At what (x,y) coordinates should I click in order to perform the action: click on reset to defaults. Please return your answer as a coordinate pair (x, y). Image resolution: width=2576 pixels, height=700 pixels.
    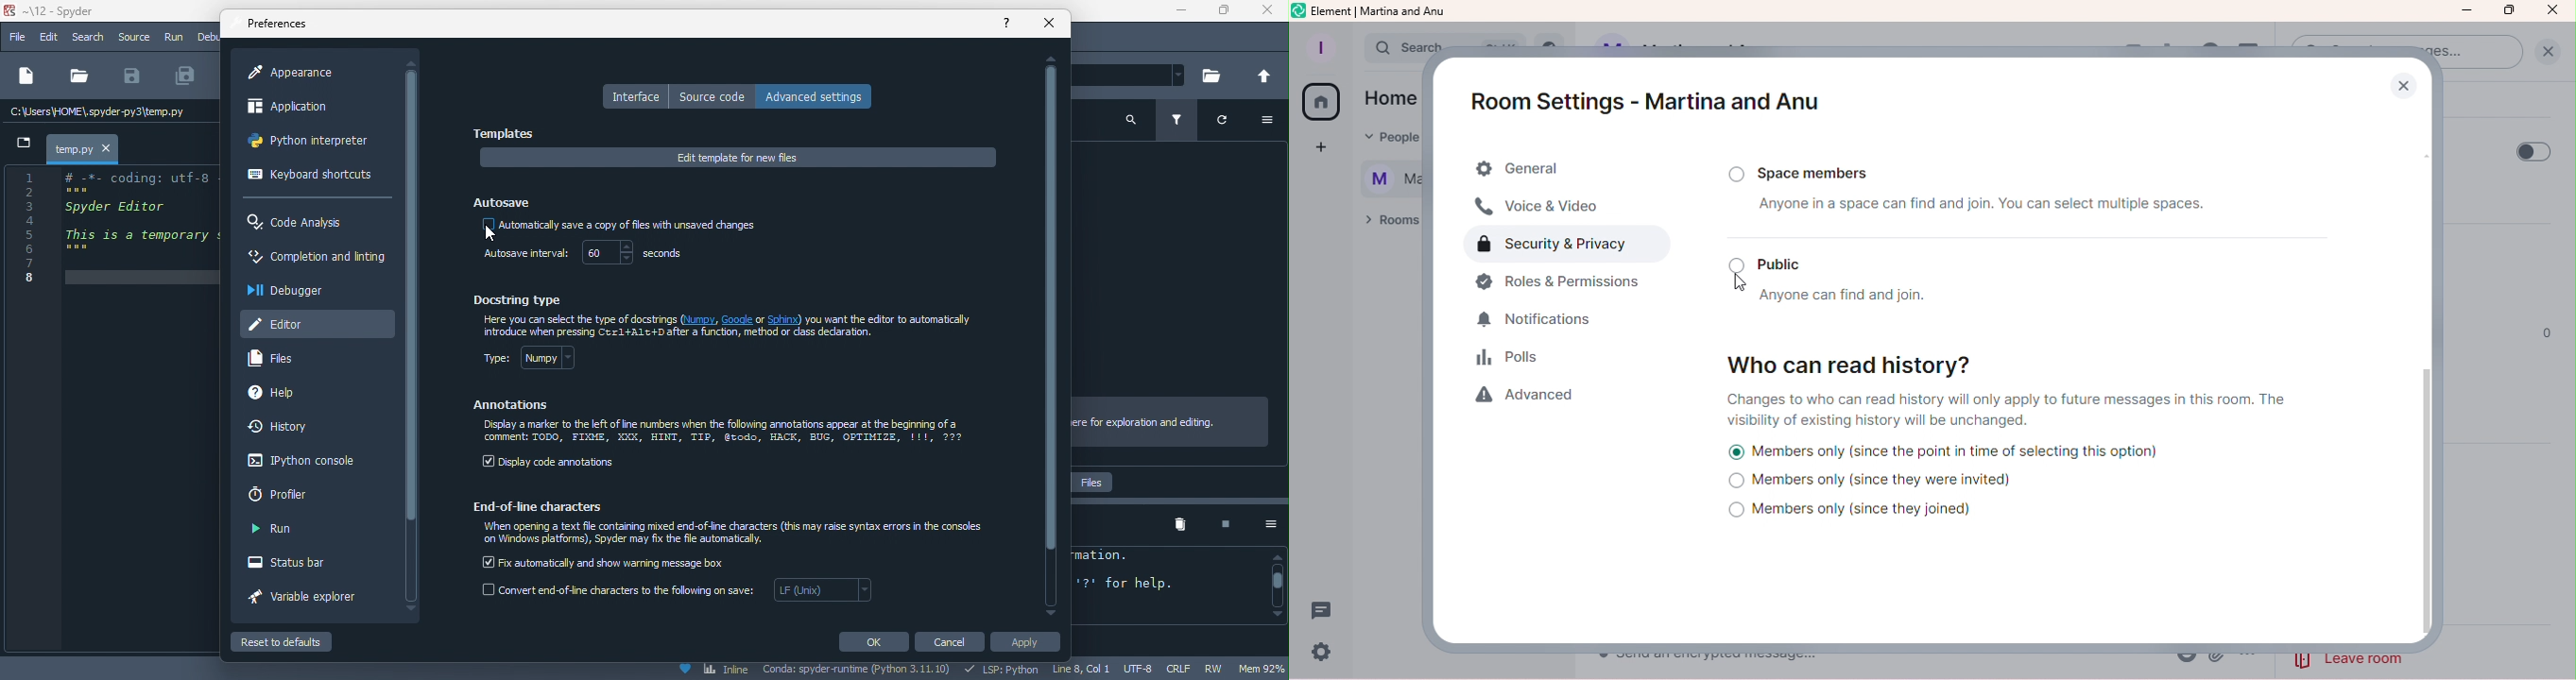
    Looking at the image, I should click on (301, 641).